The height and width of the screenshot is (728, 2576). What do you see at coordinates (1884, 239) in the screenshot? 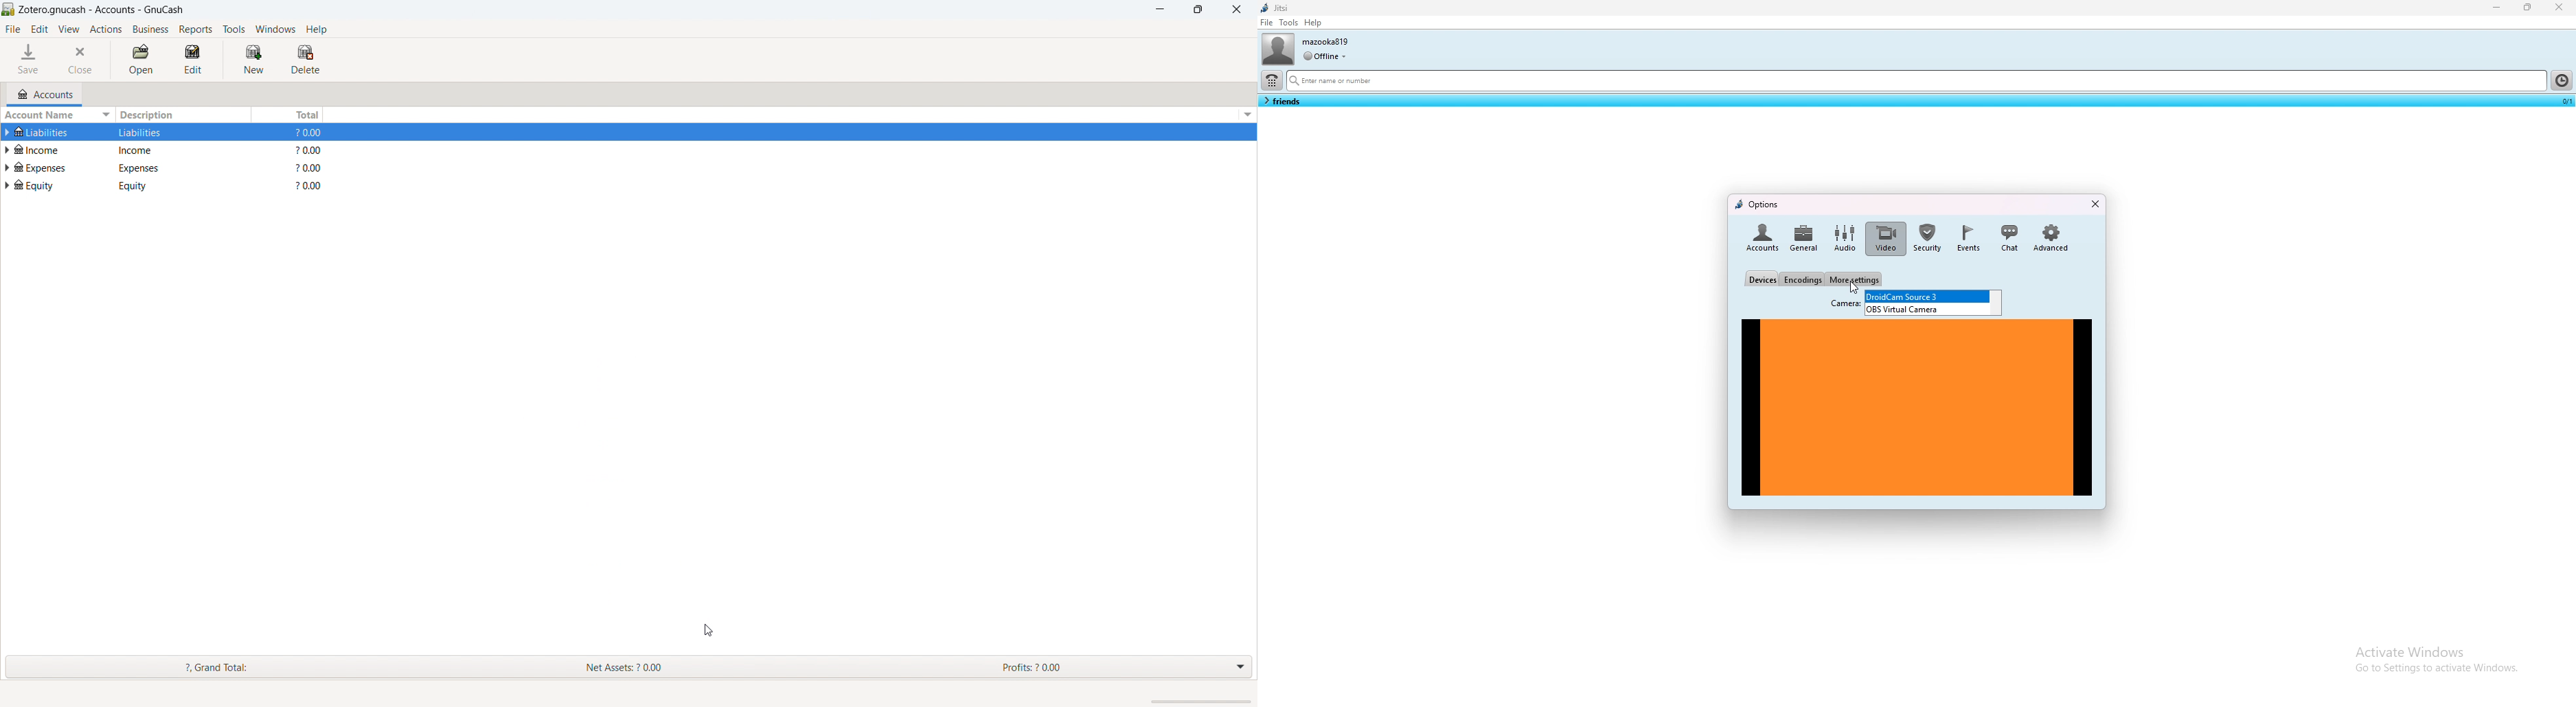
I see `video` at bounding box center [1884, 239].